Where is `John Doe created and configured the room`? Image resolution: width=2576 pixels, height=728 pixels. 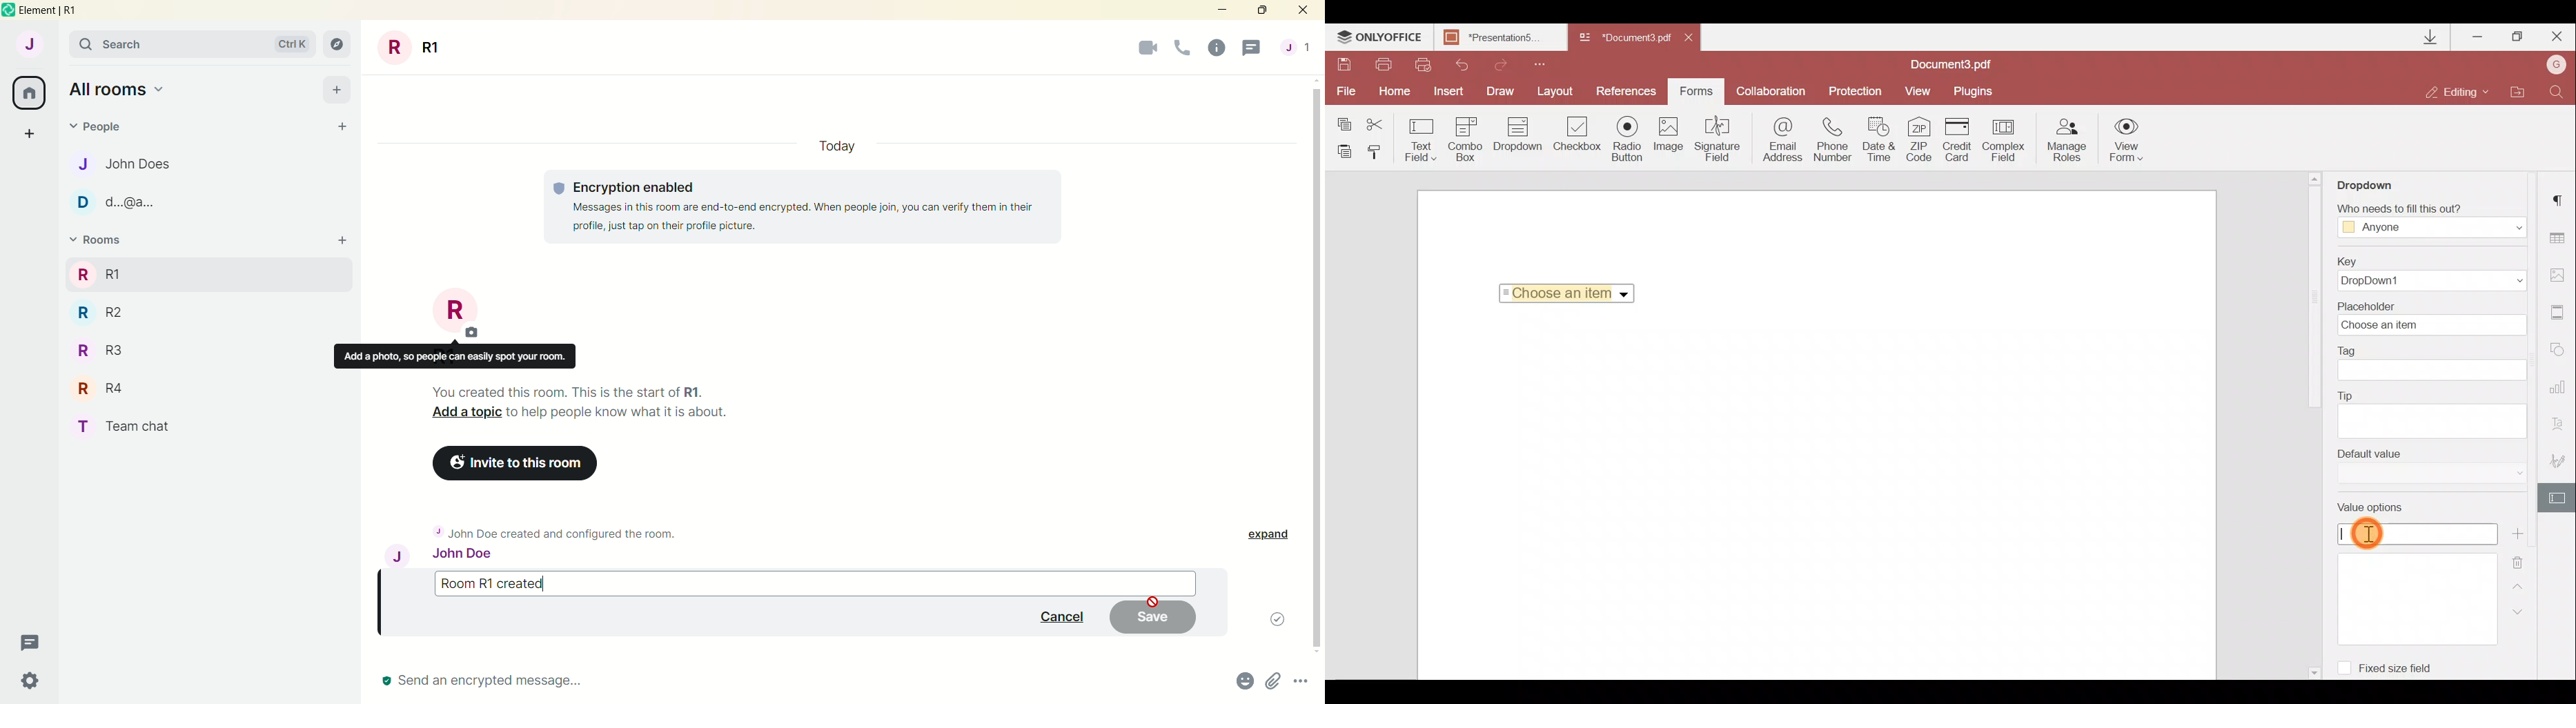 John Doe created and configured the room is located at coordinates (567, 532).